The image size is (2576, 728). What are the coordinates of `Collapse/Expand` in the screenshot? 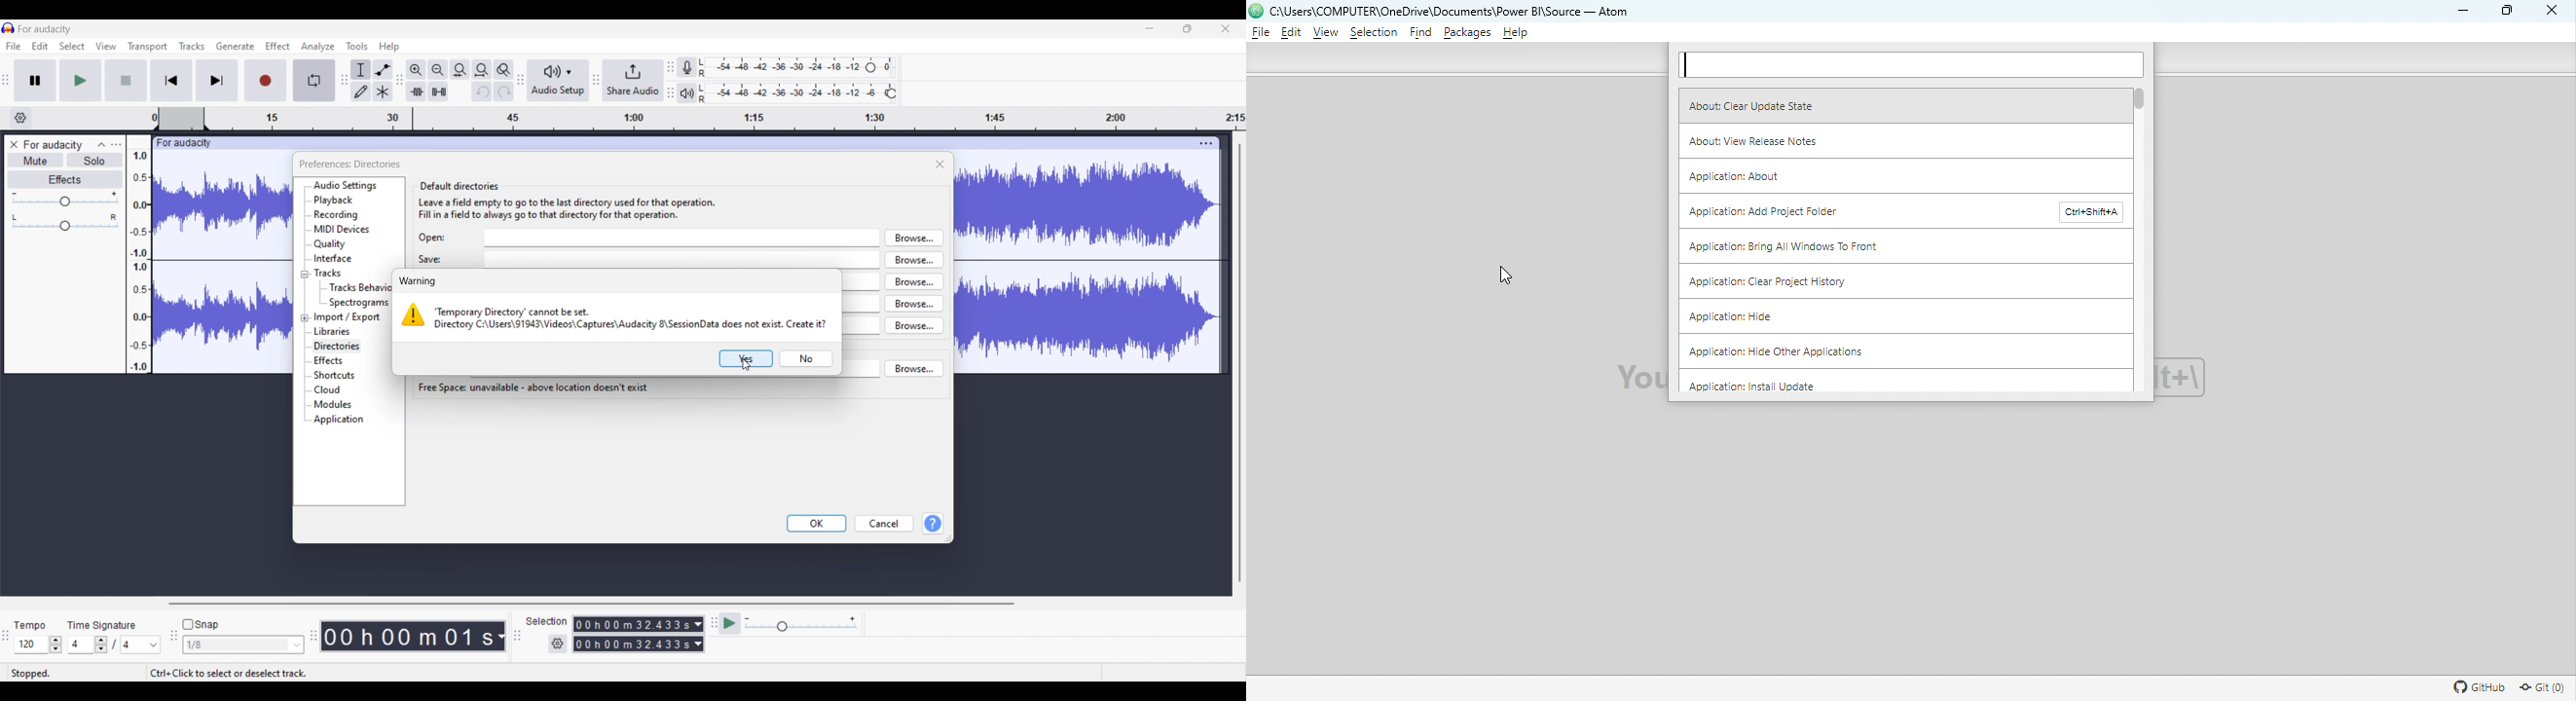 It's located at (304, 296).